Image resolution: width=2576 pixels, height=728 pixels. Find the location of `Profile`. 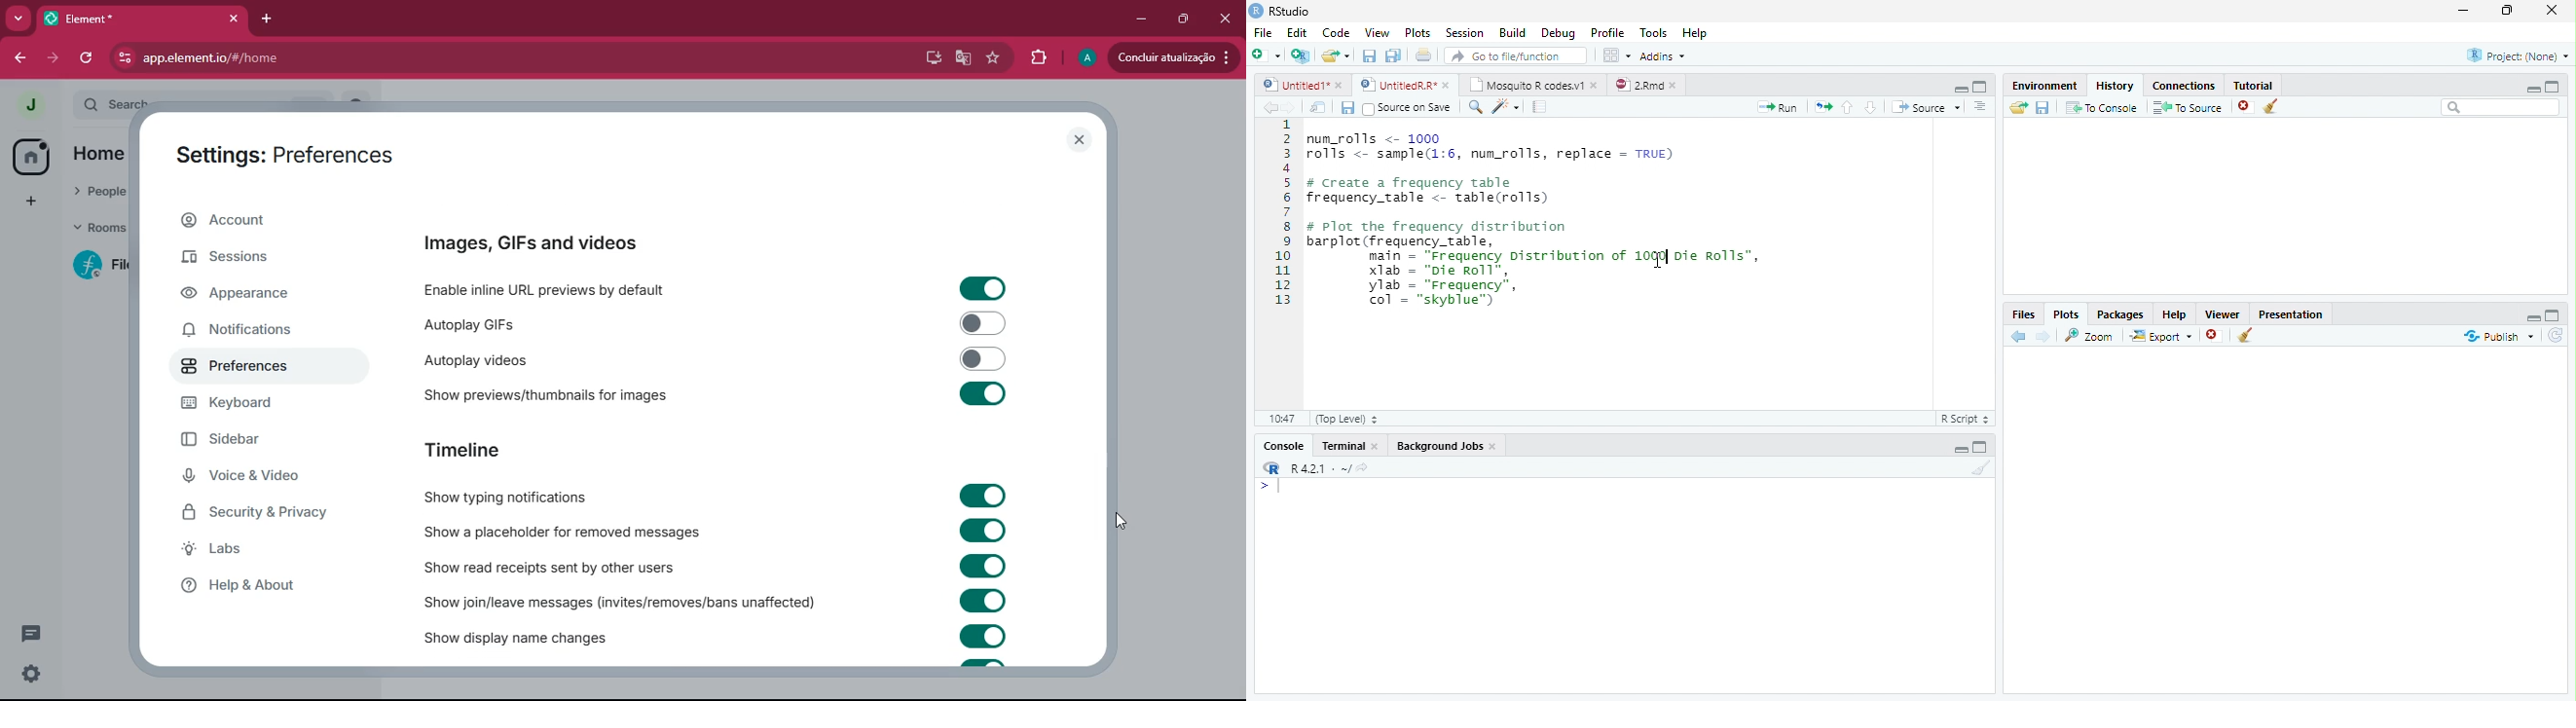

Profile is located at coordinates (1610, 32).